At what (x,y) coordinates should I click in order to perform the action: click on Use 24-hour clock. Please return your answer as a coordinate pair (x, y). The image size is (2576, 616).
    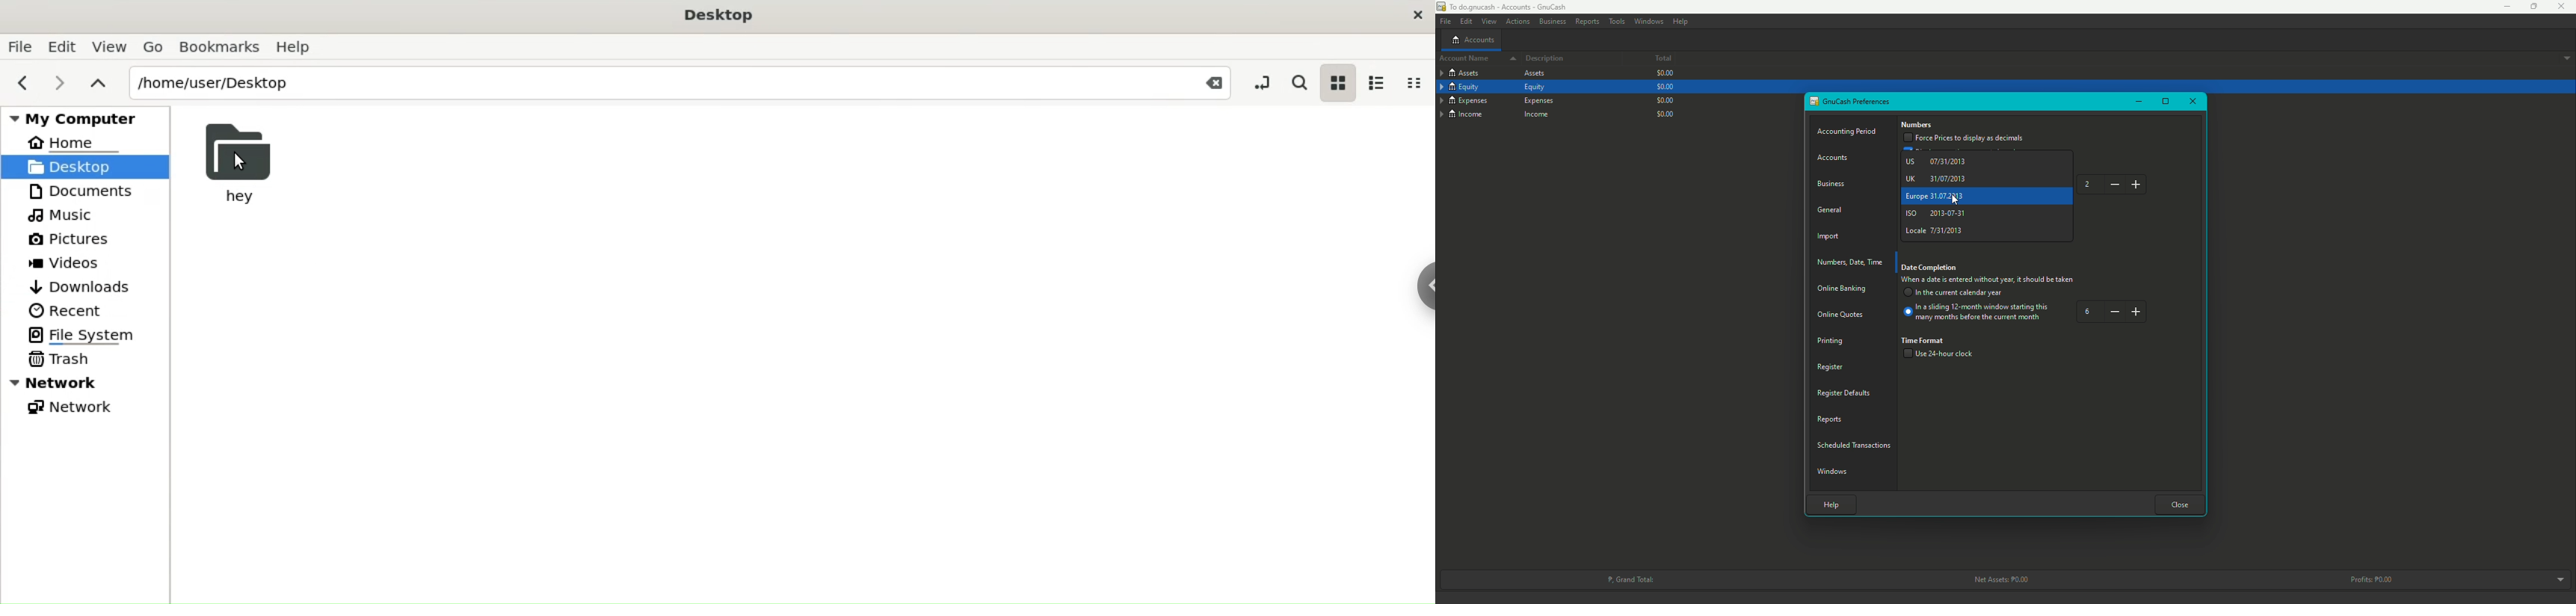
    Looking at the image, I should click on (1943, 355).